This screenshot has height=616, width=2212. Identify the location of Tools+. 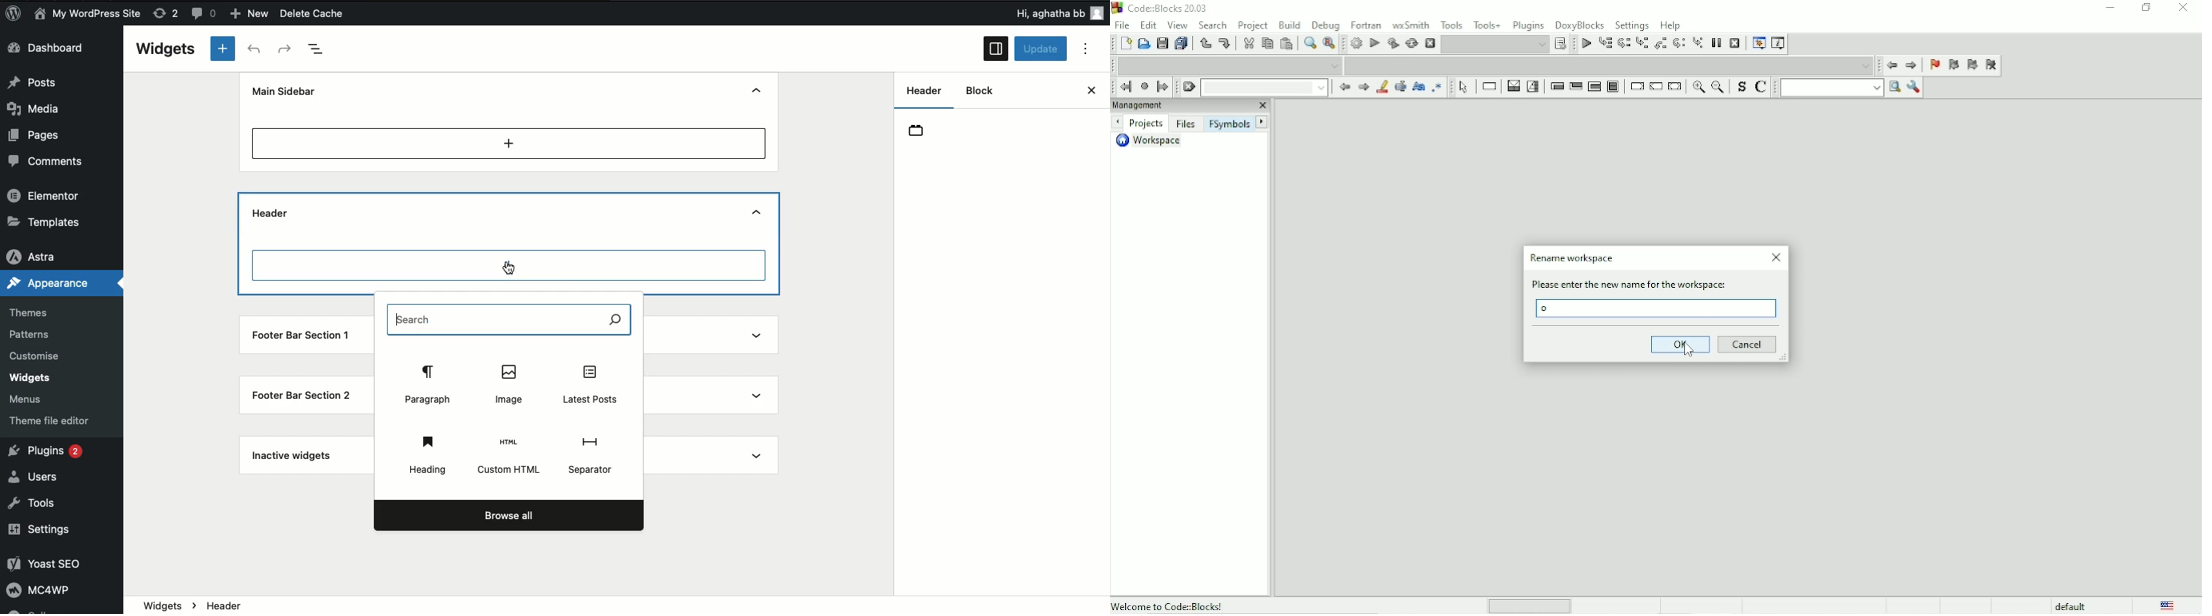
(1488, 24).